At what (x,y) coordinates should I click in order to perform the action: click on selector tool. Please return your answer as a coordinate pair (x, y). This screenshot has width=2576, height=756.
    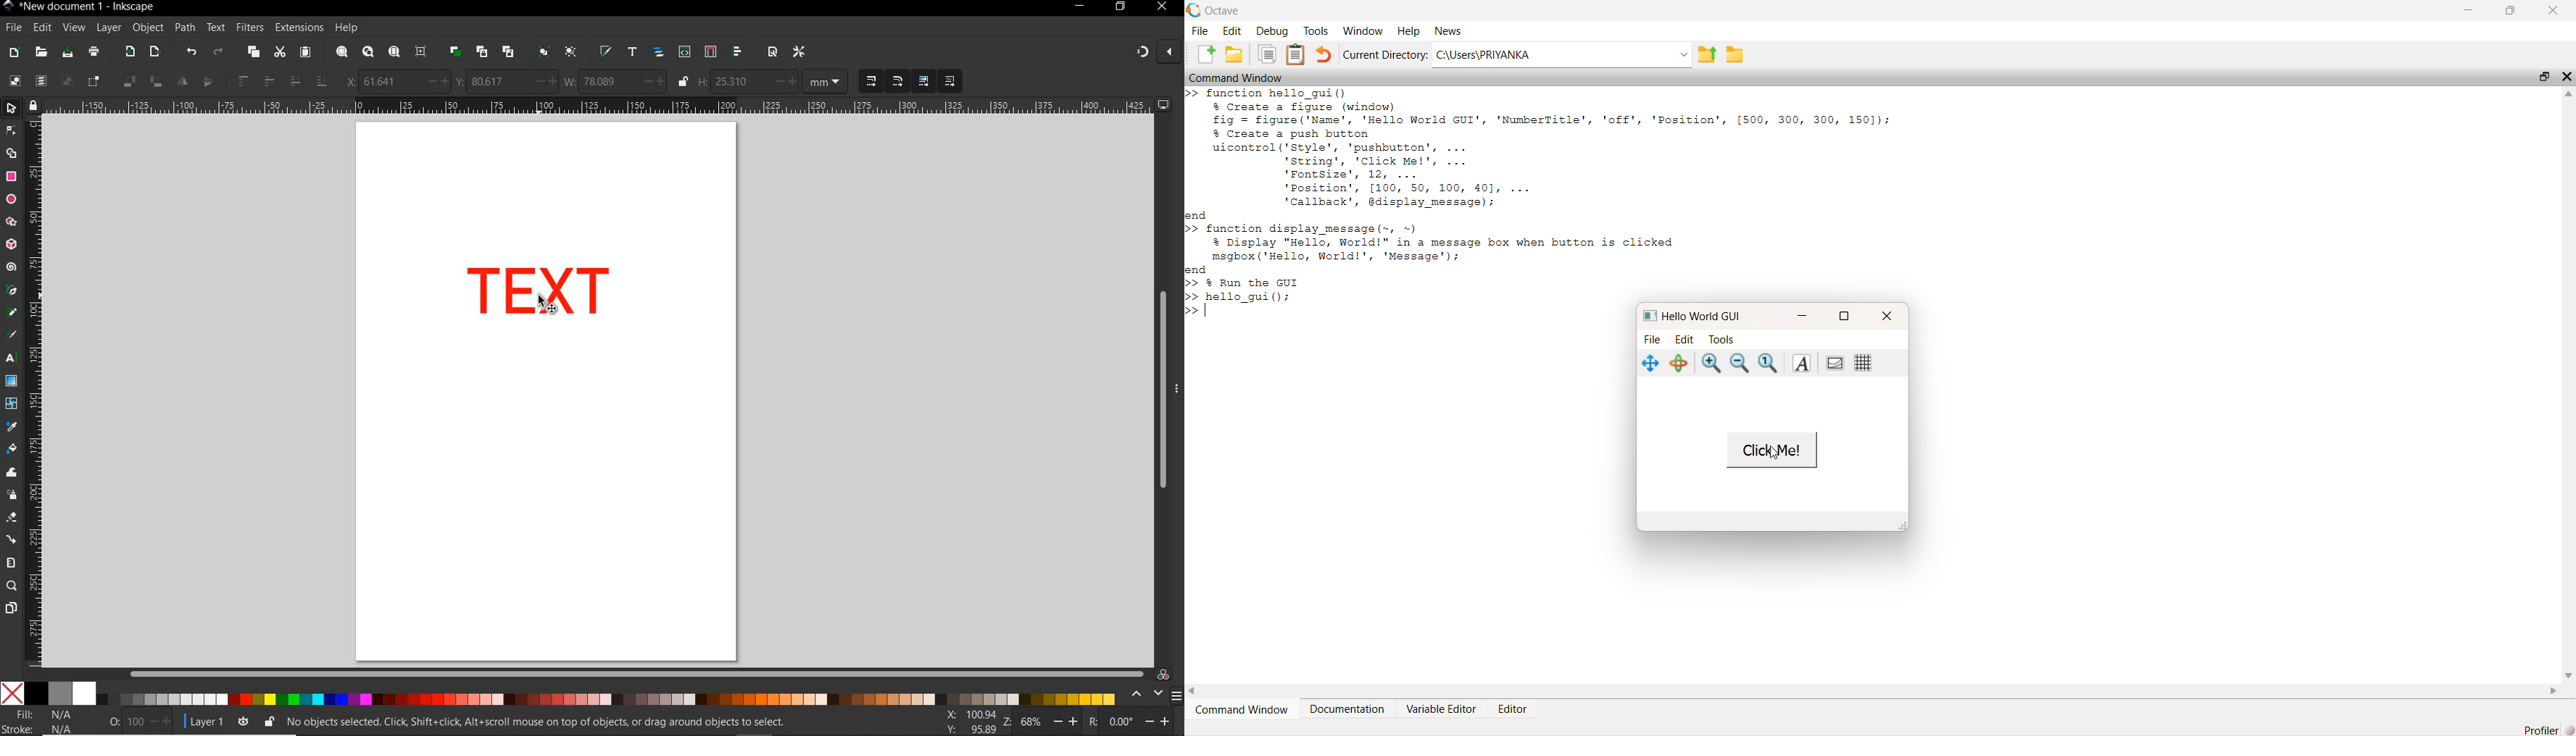
    Looking at the image, I should click on (13, 110).